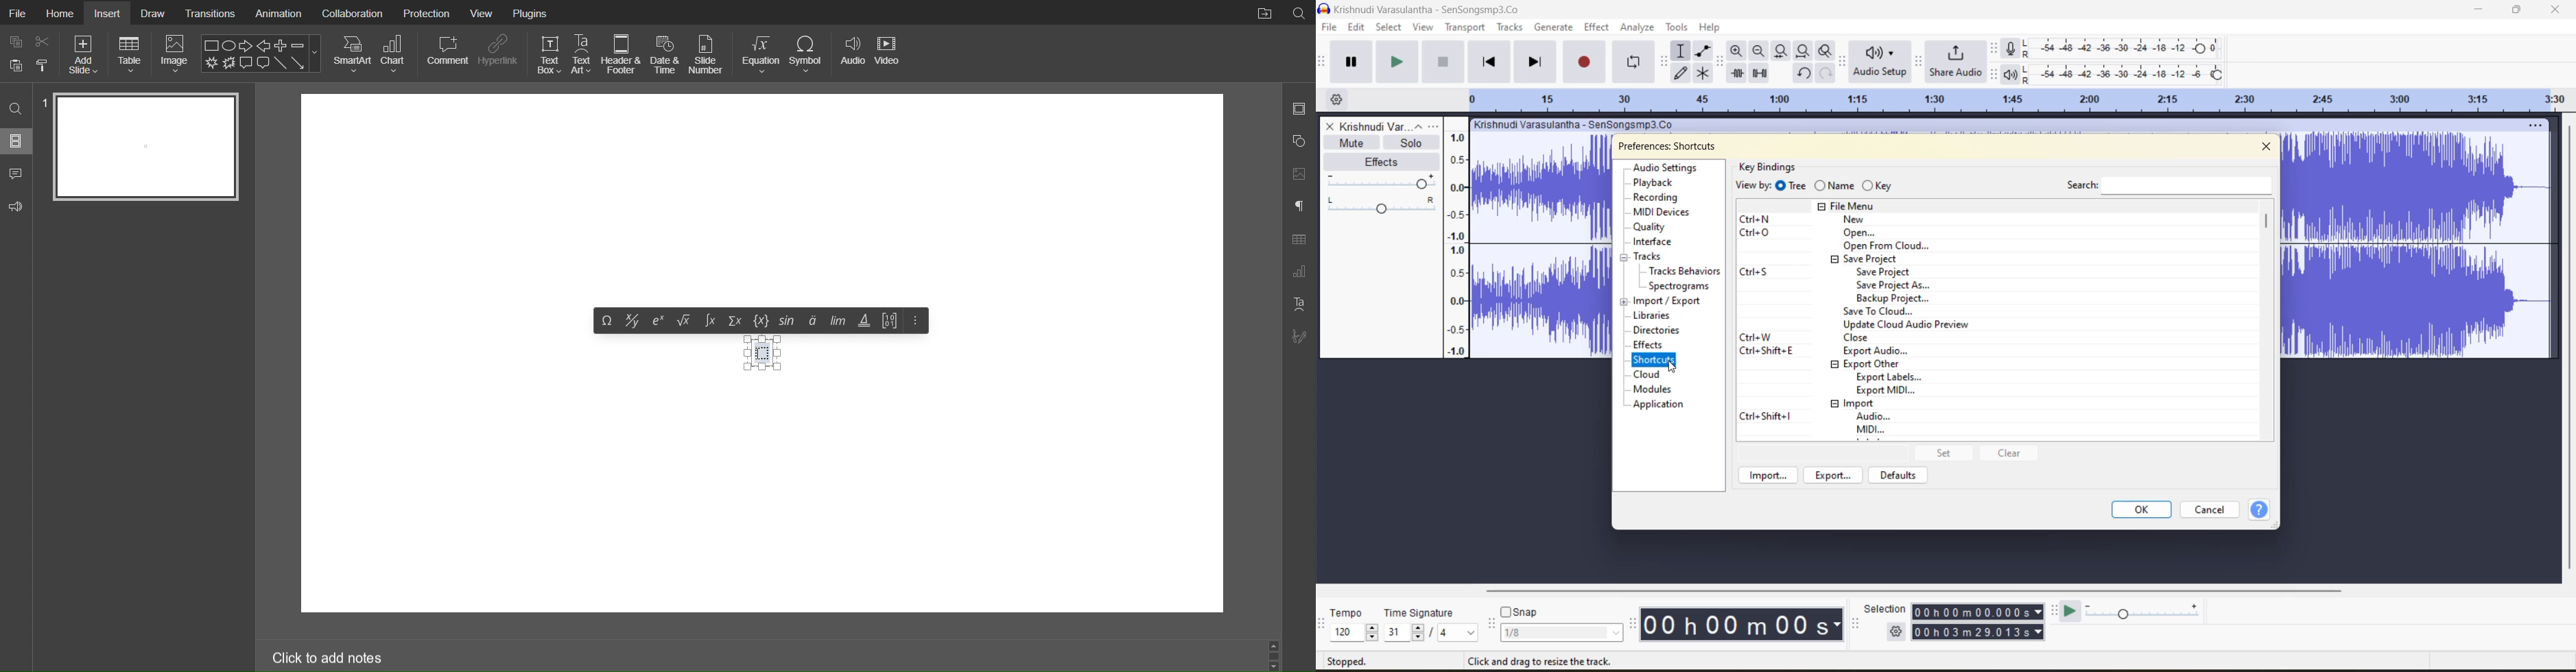 This screenshot has width=2576, height=672. Describe the element at coordinates (1597, 28) in the screenshot. I see `effect` at that location.